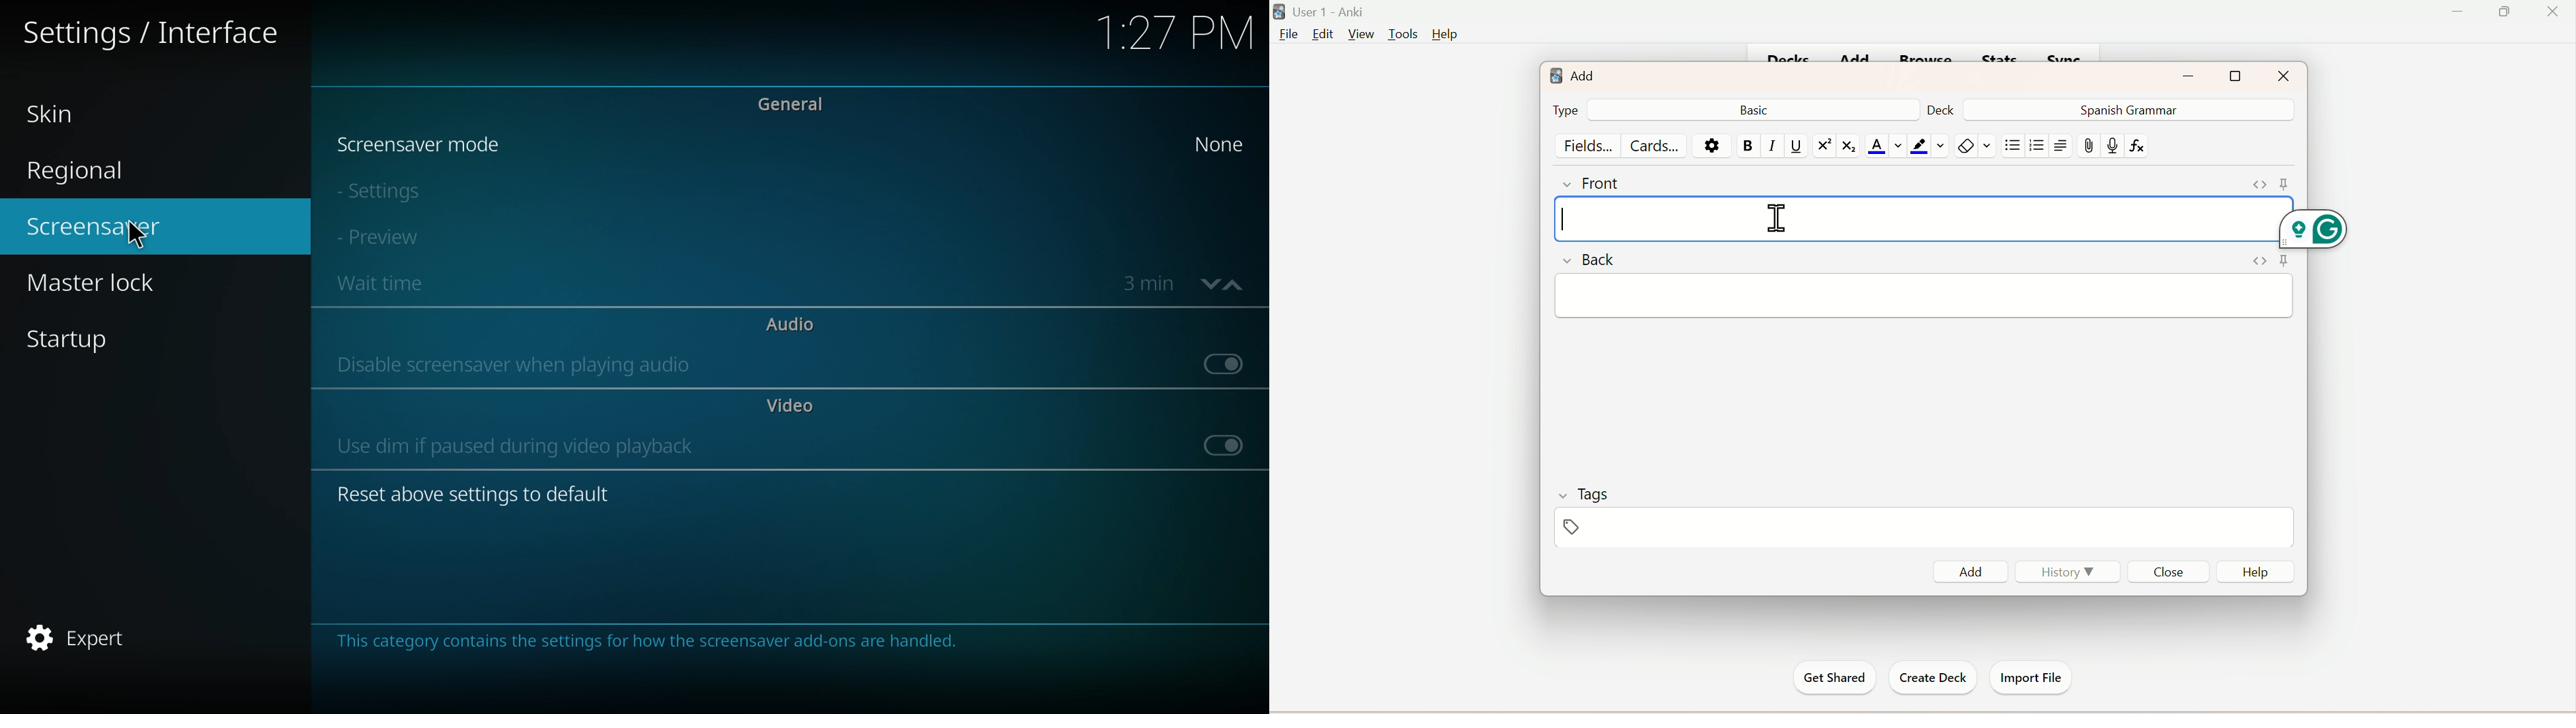 This screenshot has height=728, width=2576. Describe the element at coordinates (1781, 216) in the screenshot. I see `Cursor` at that location.